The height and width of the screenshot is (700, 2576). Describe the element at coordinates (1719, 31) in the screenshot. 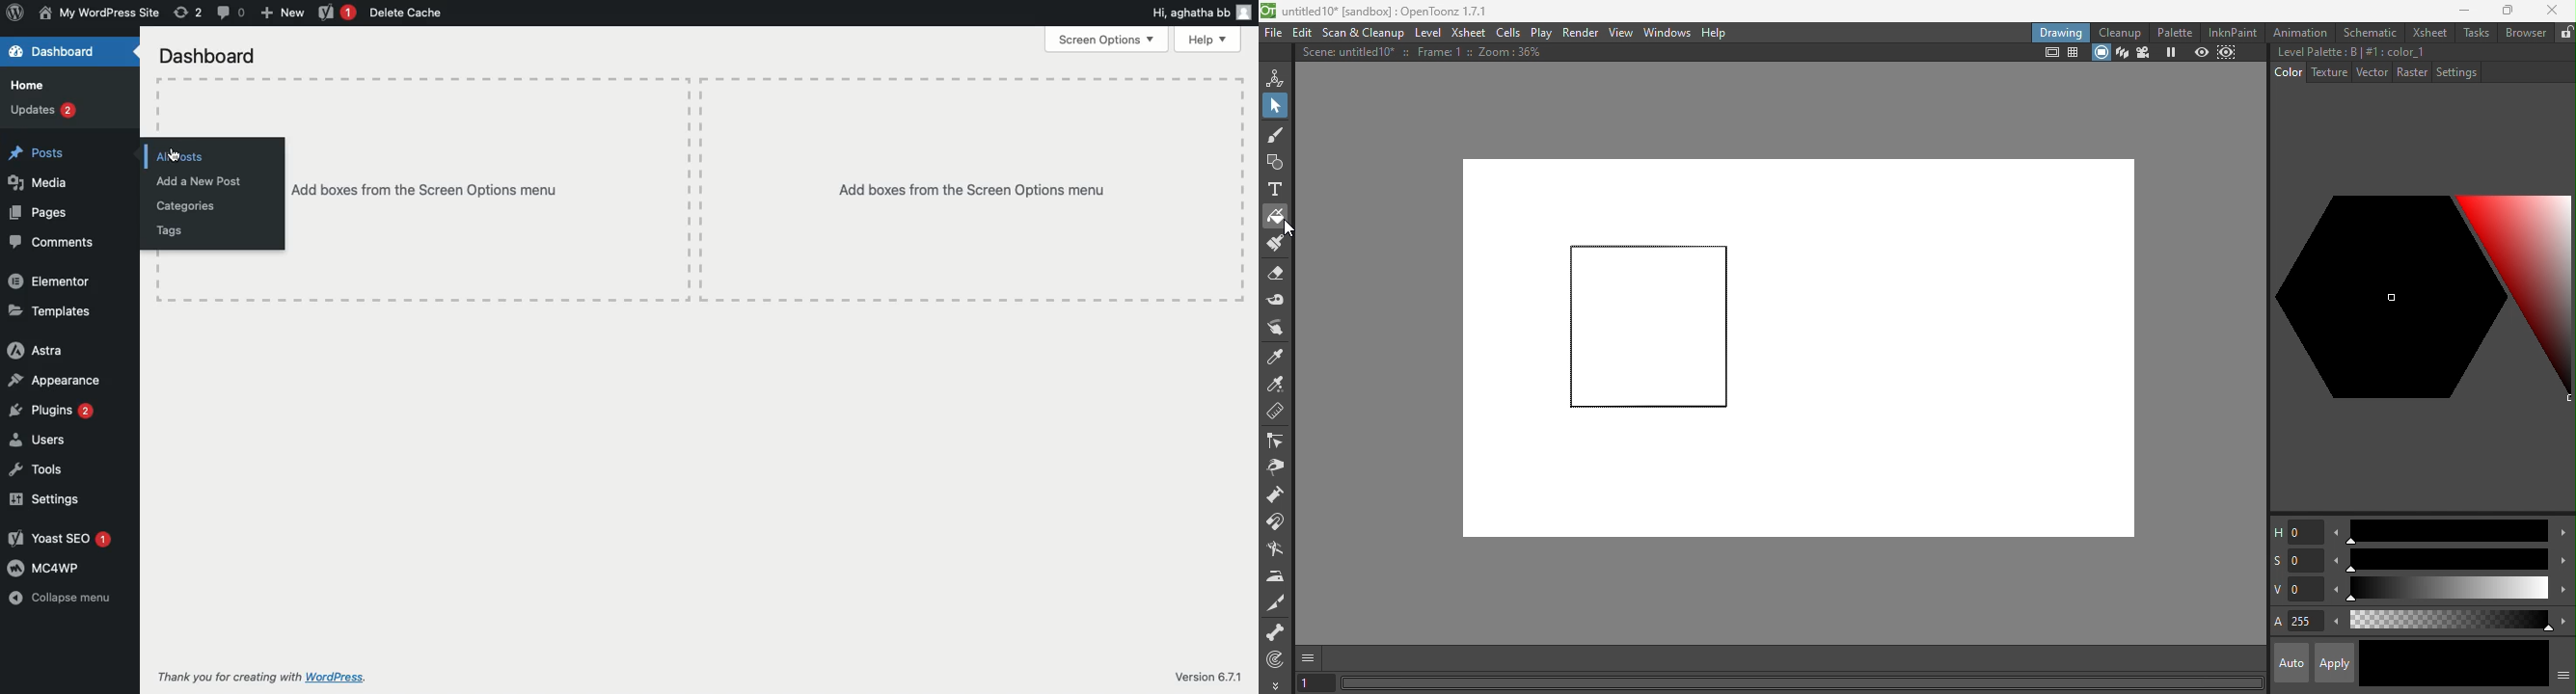

I see `Help` at that location.